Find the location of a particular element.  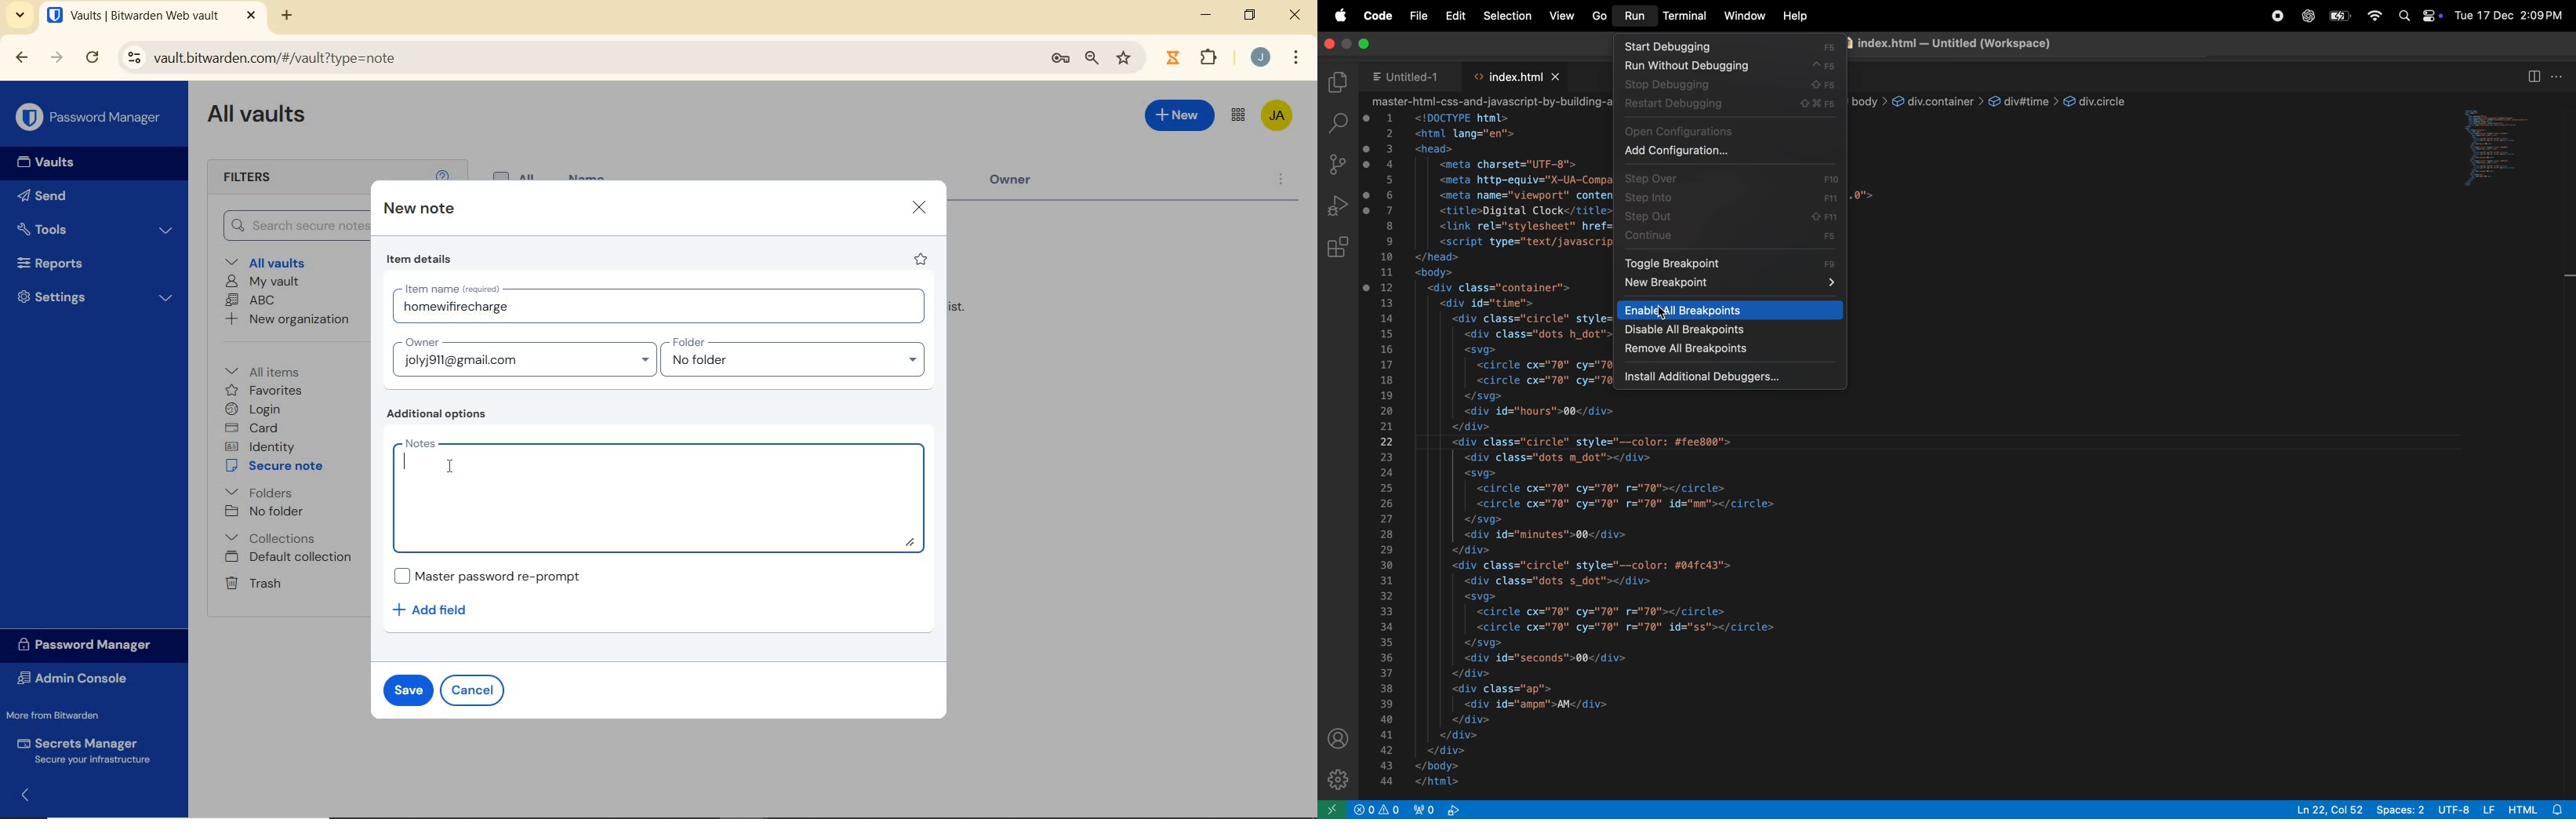

bookmark is located at coordinates (1125, 59).